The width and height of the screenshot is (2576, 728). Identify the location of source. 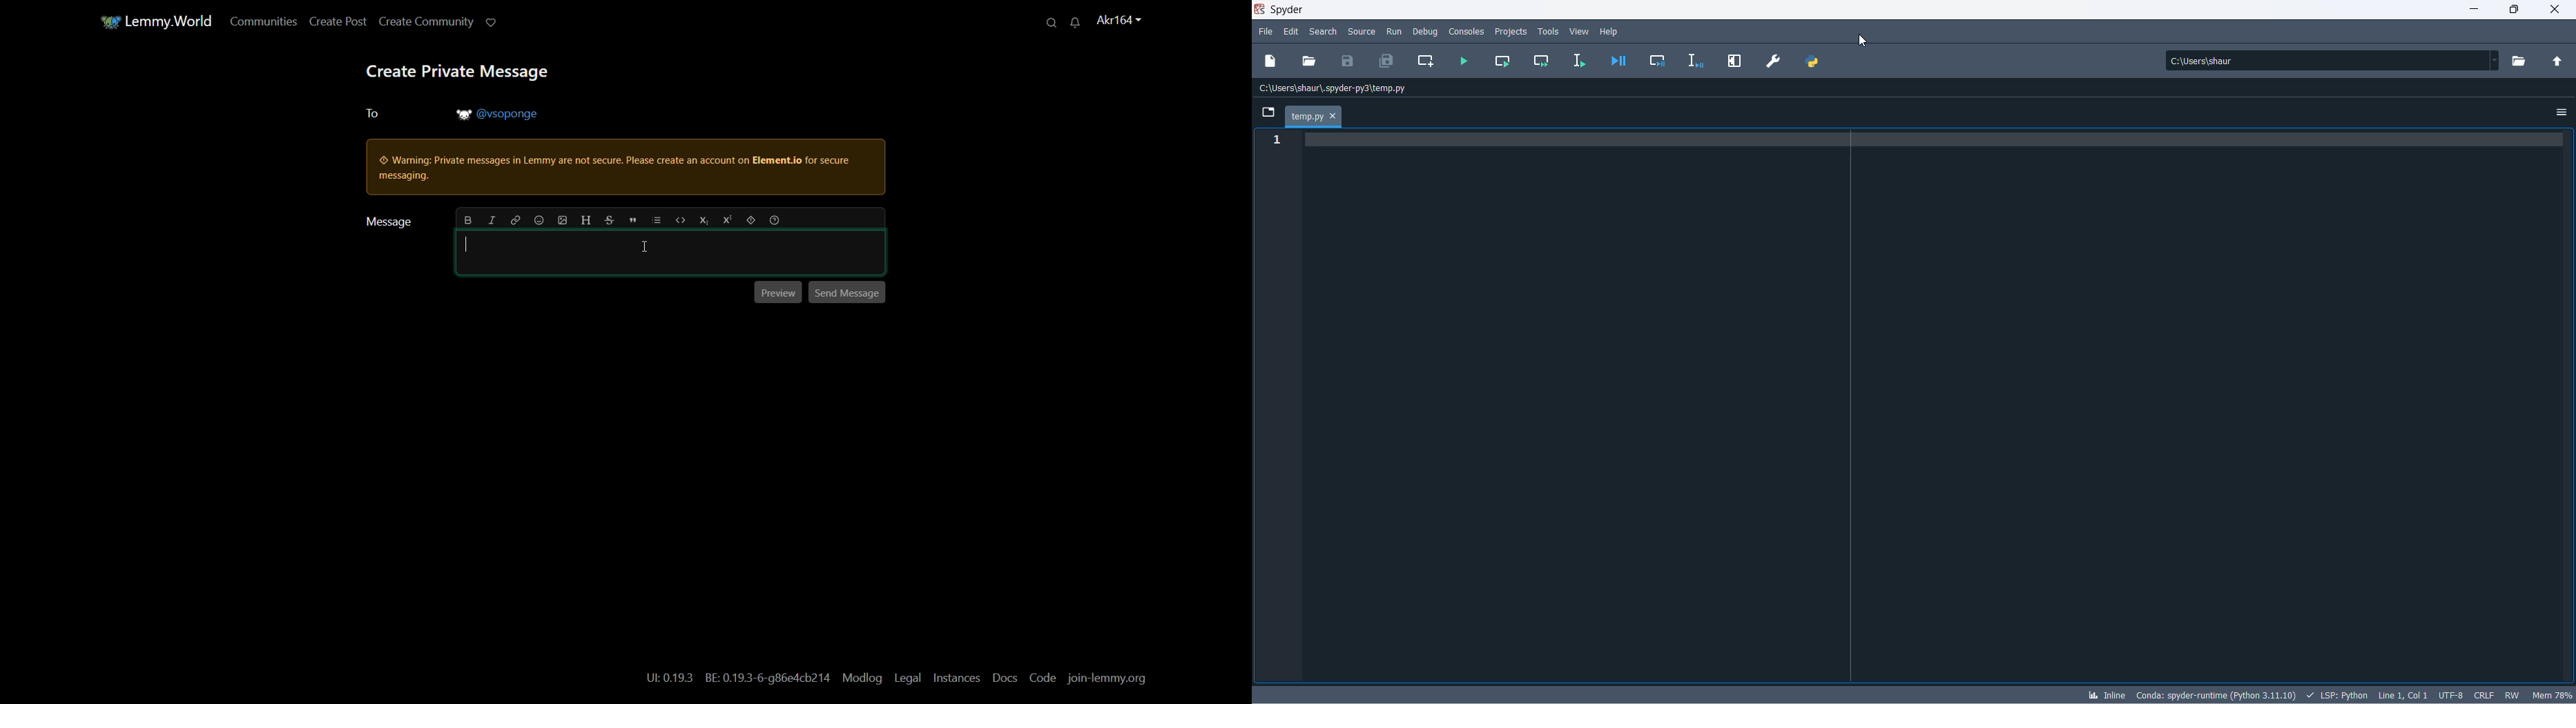
(1362, 33).